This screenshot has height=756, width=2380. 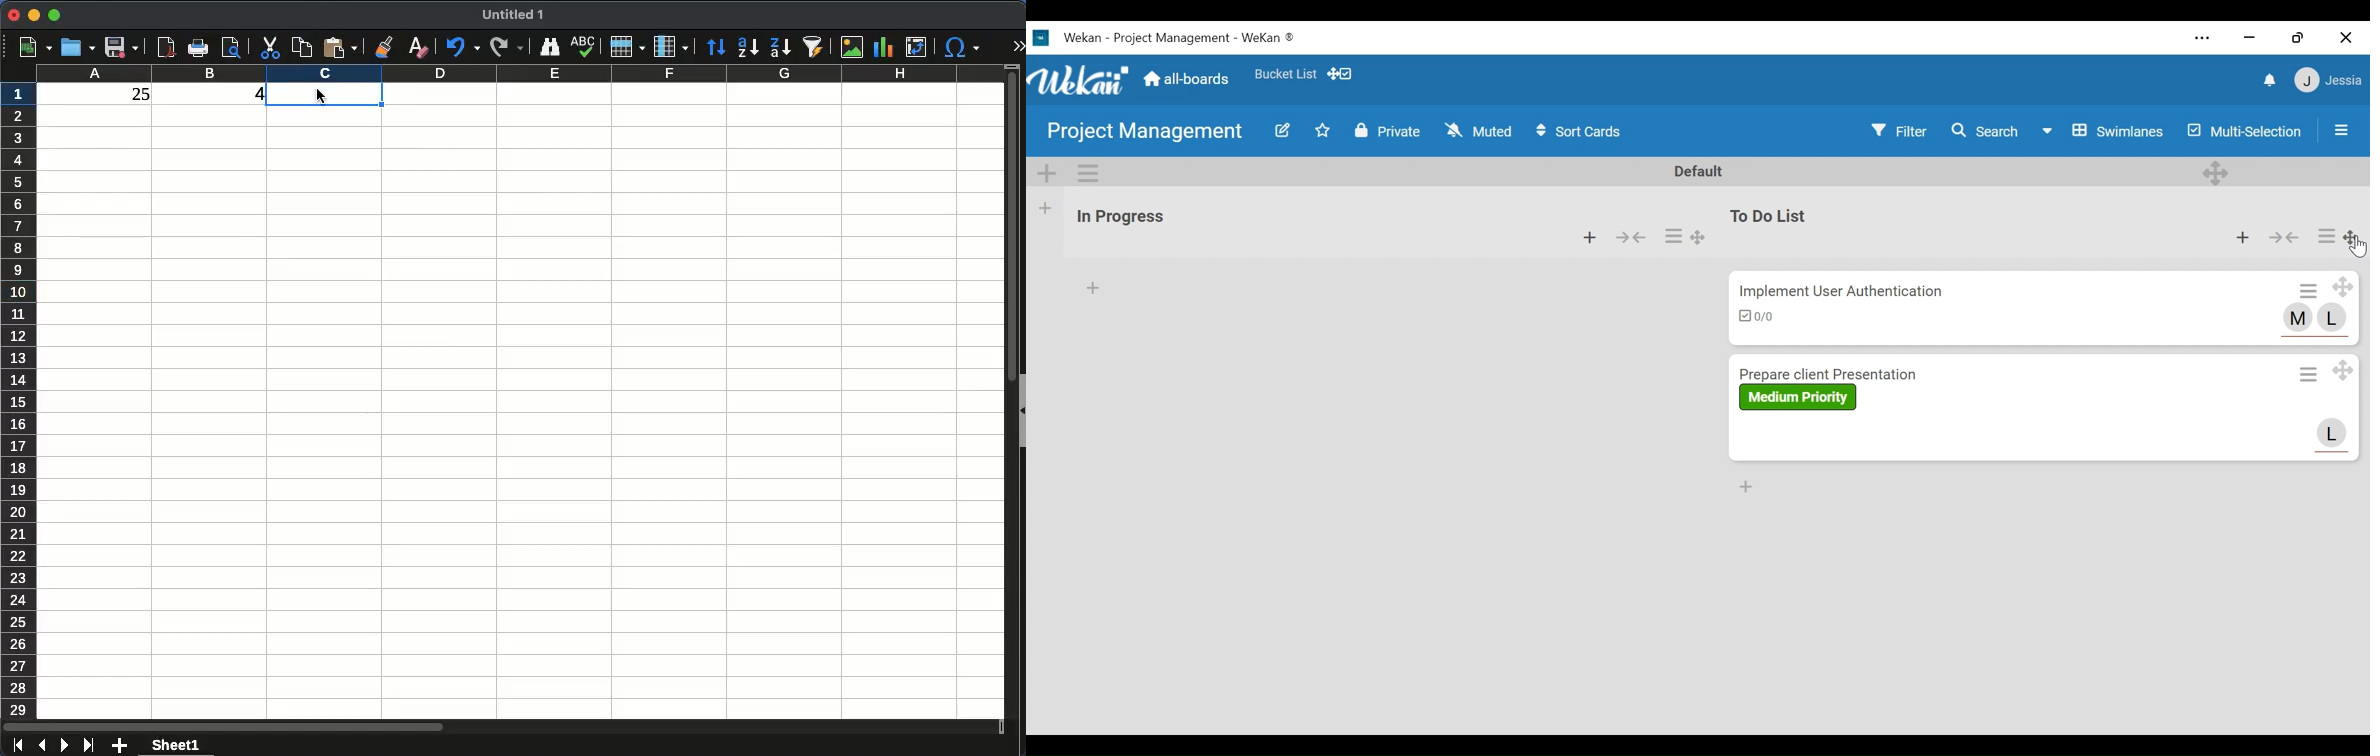 I want to click on List Actions, so click(x=2327, y=235).